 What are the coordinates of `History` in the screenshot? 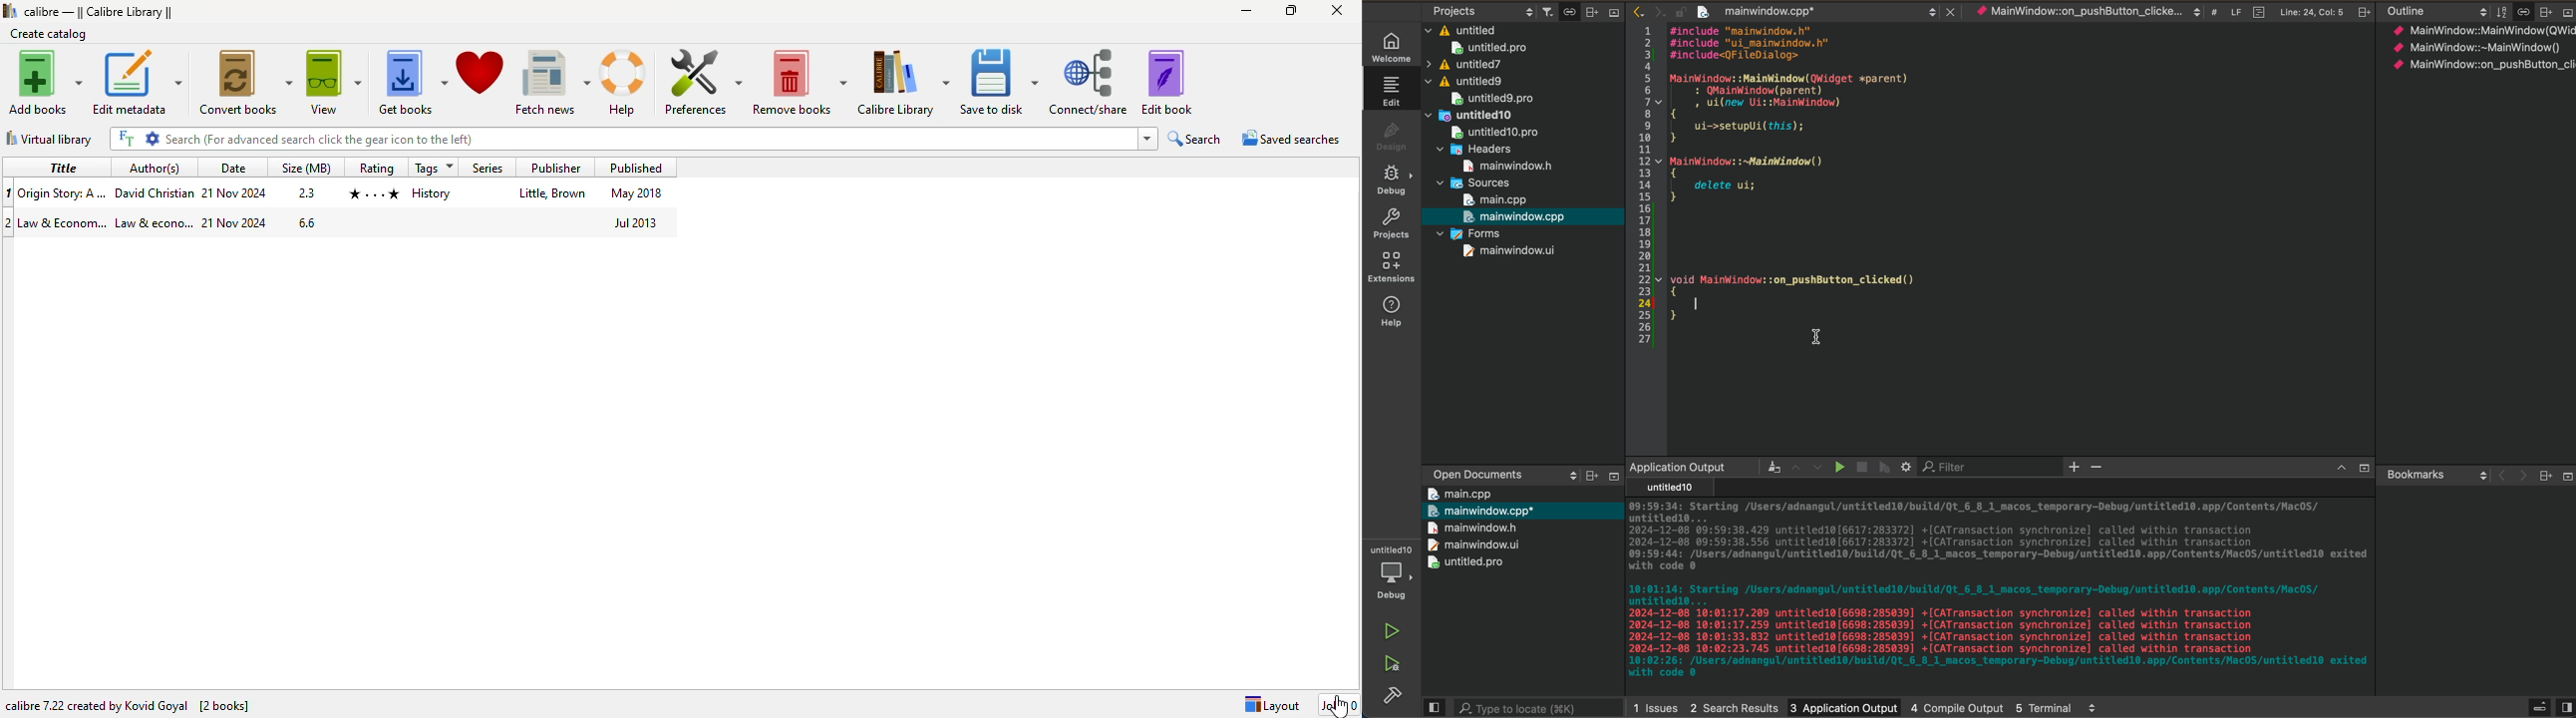 It's located at (431, 194).